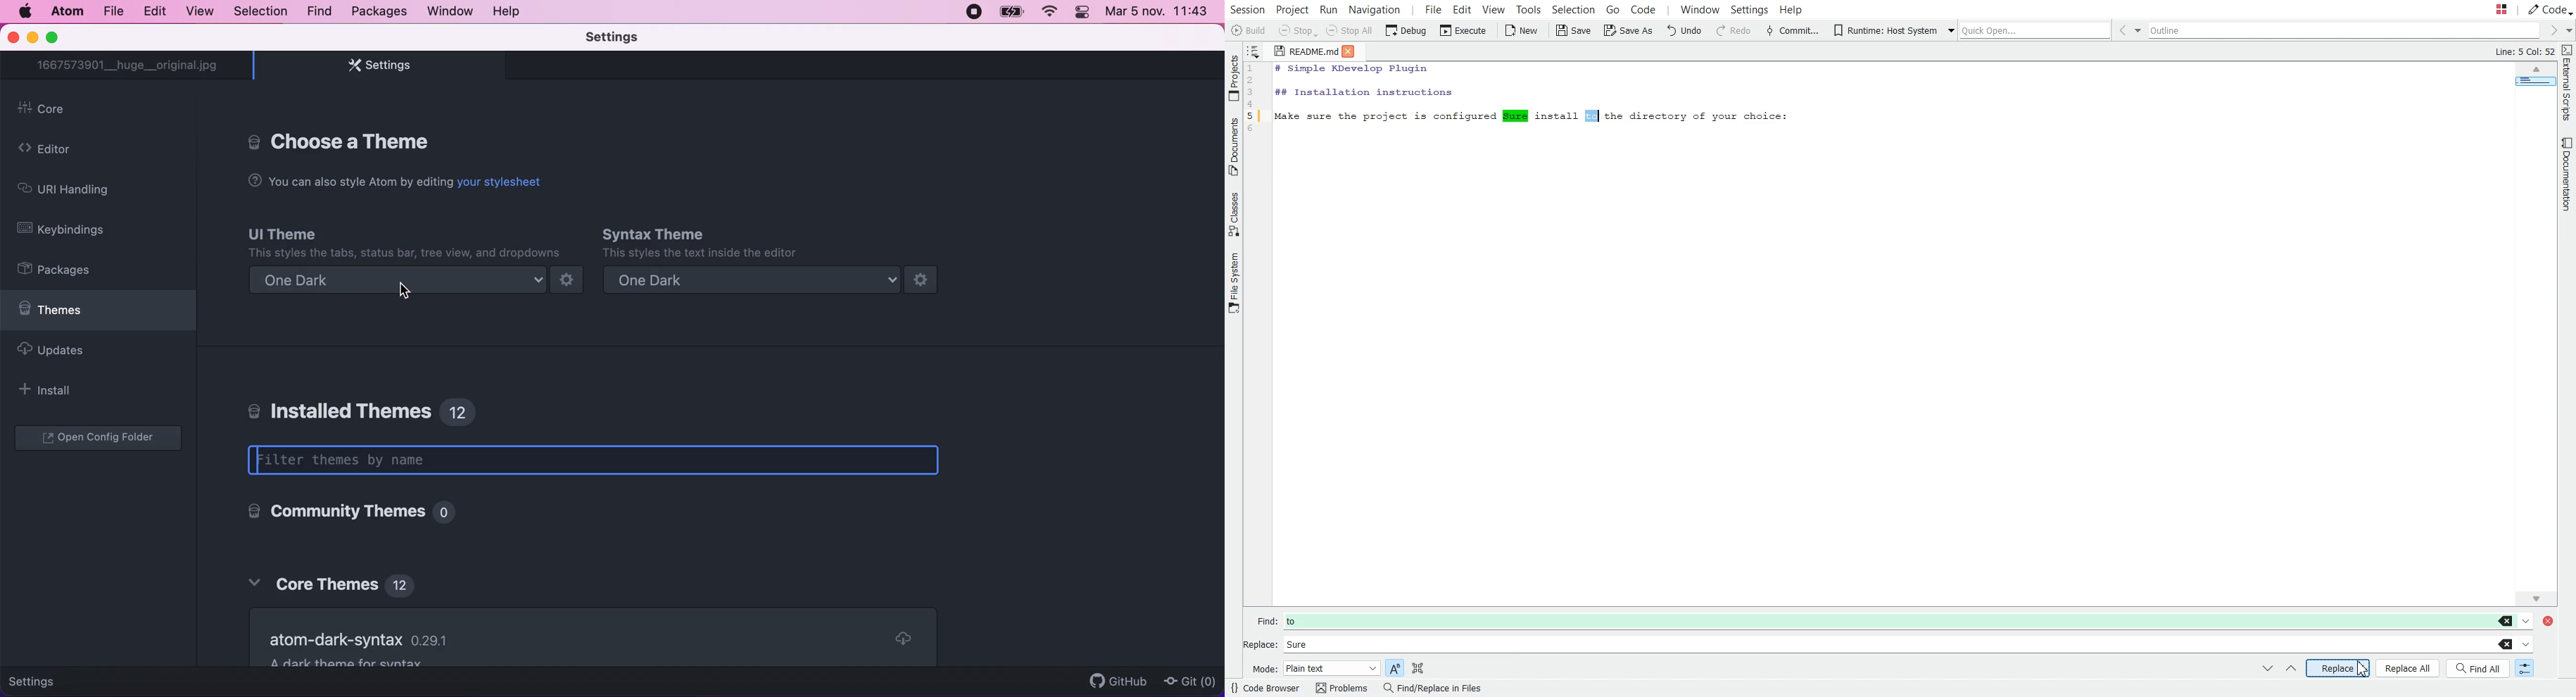 This screenshot has width=2576, height=700. What do you see at coordinates (768, 281) in the screenshot?
I see `one dark theme` at bounding box center [768, 281].